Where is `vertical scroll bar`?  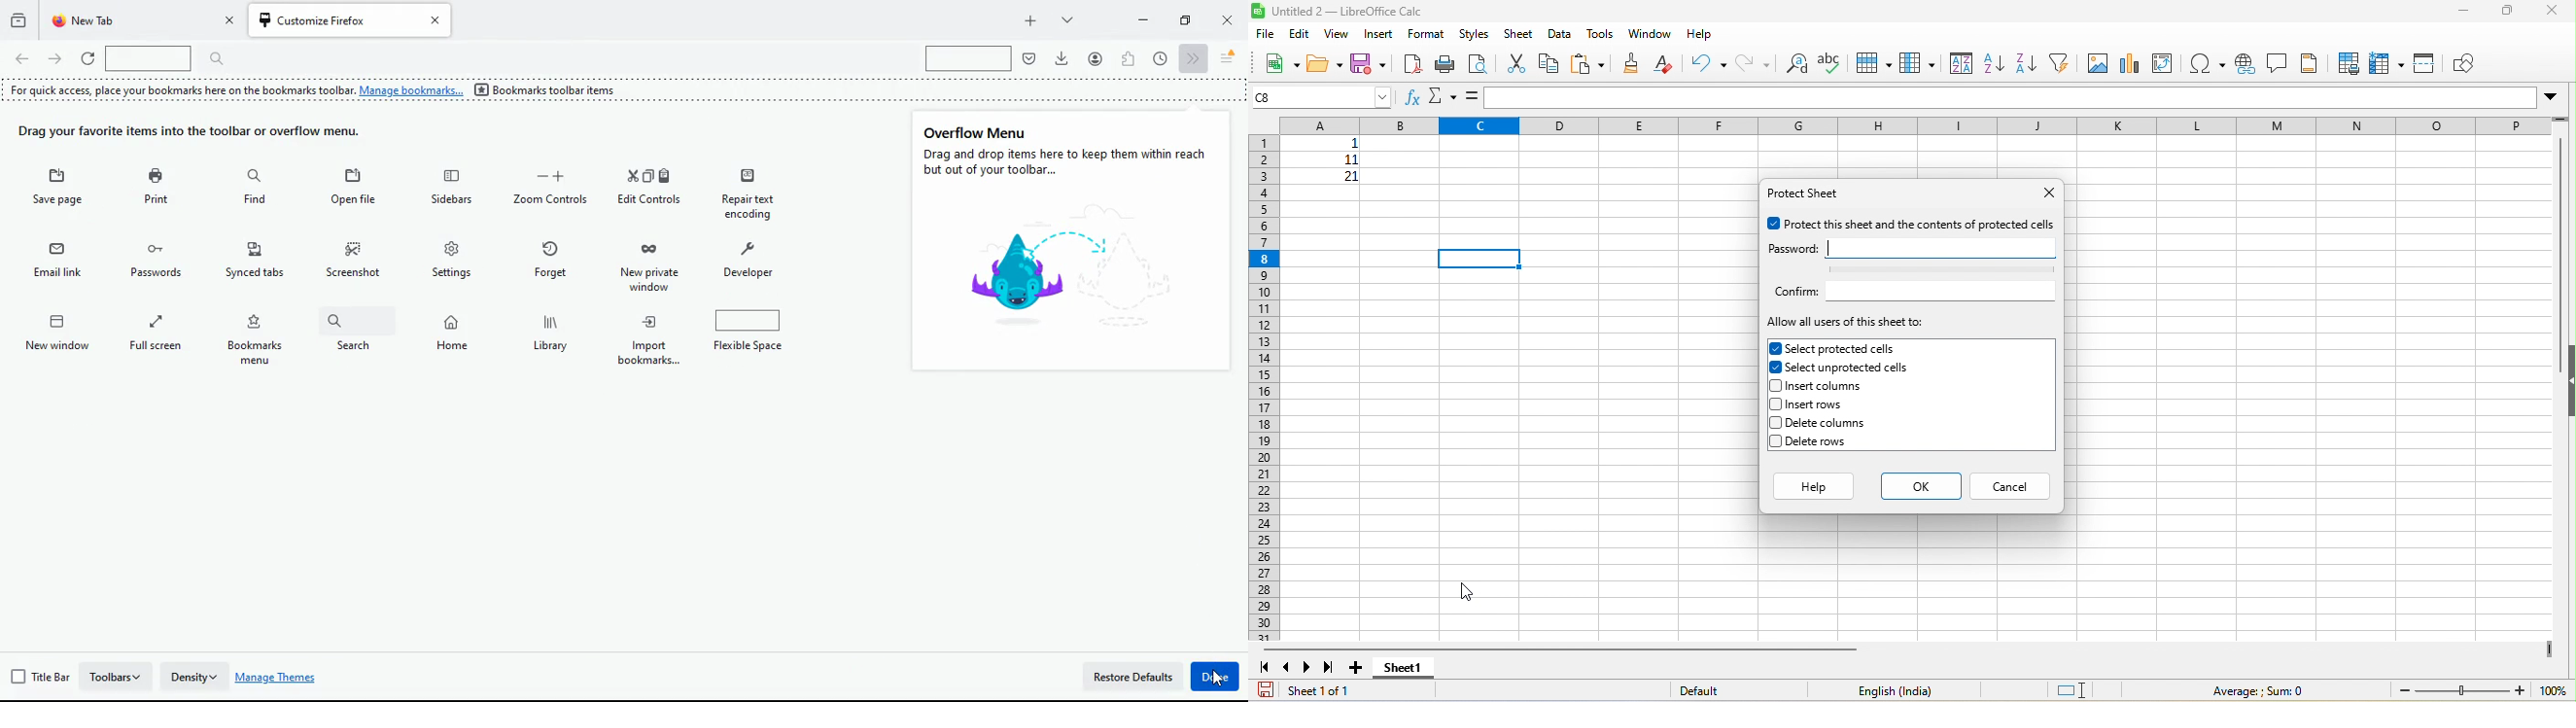 vertical scroll bar is located at coordinates (2562, 240).